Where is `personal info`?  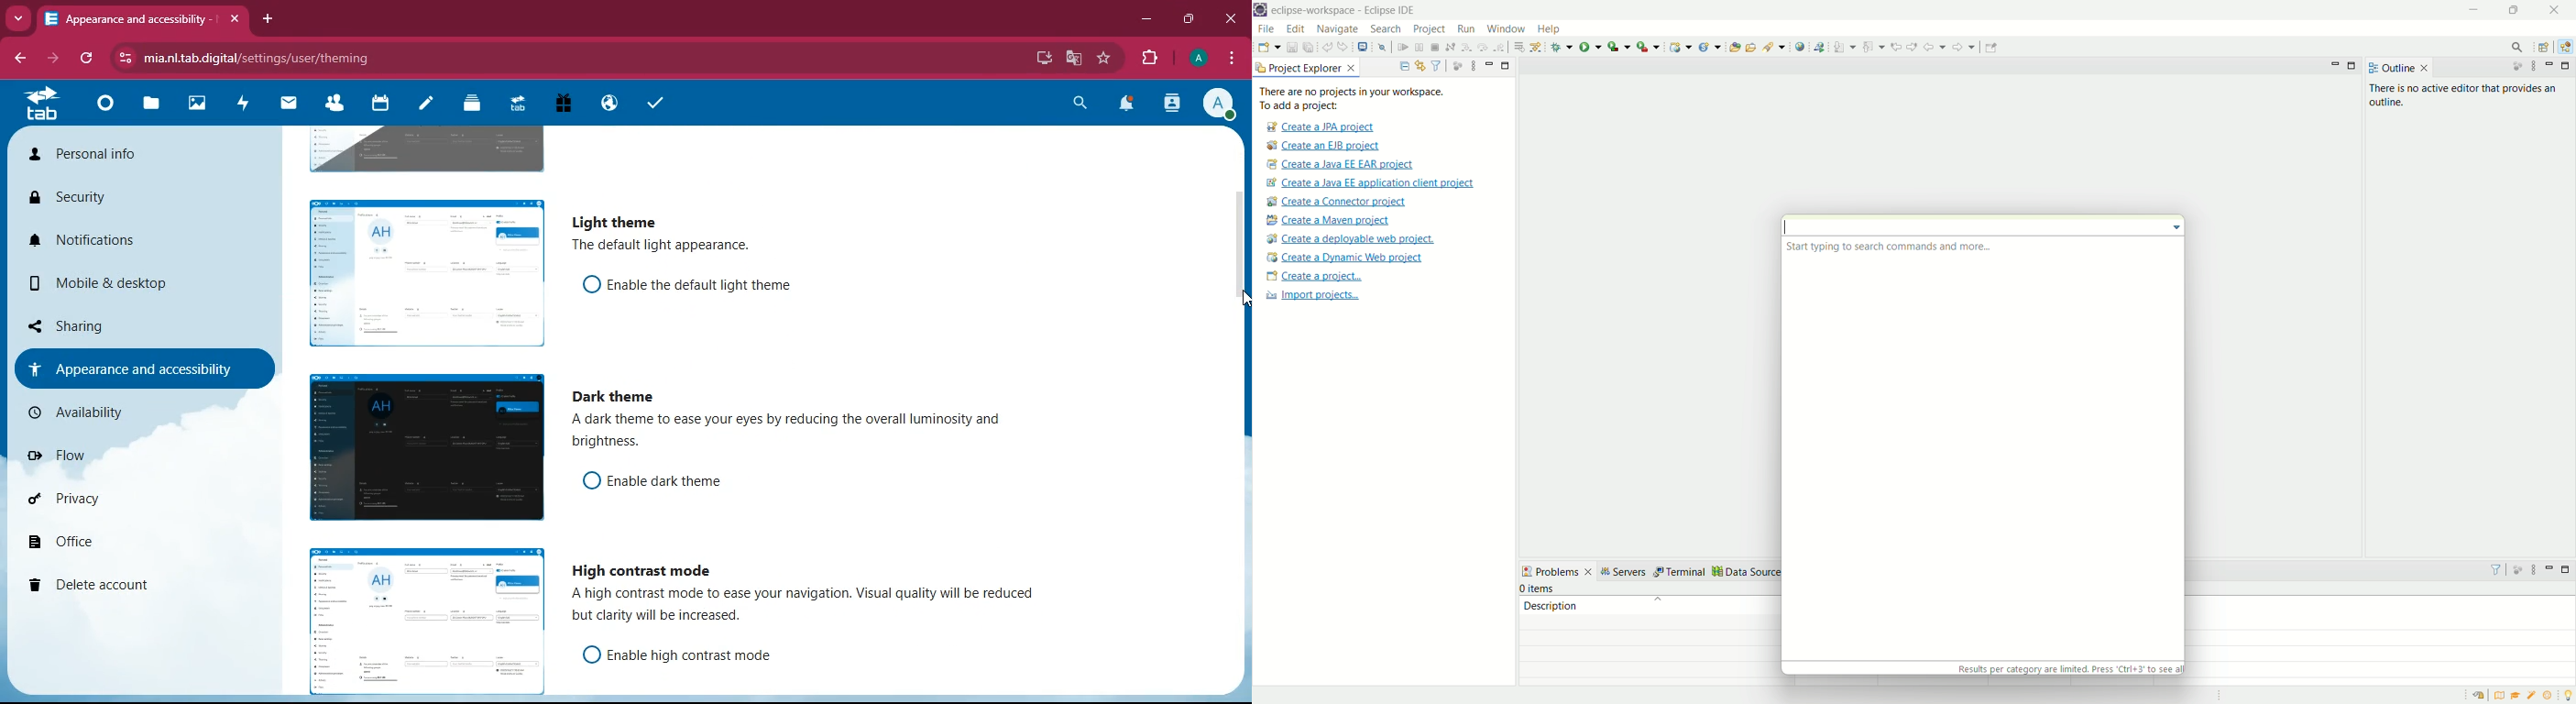 personal info is located at coordinates (94, 155).